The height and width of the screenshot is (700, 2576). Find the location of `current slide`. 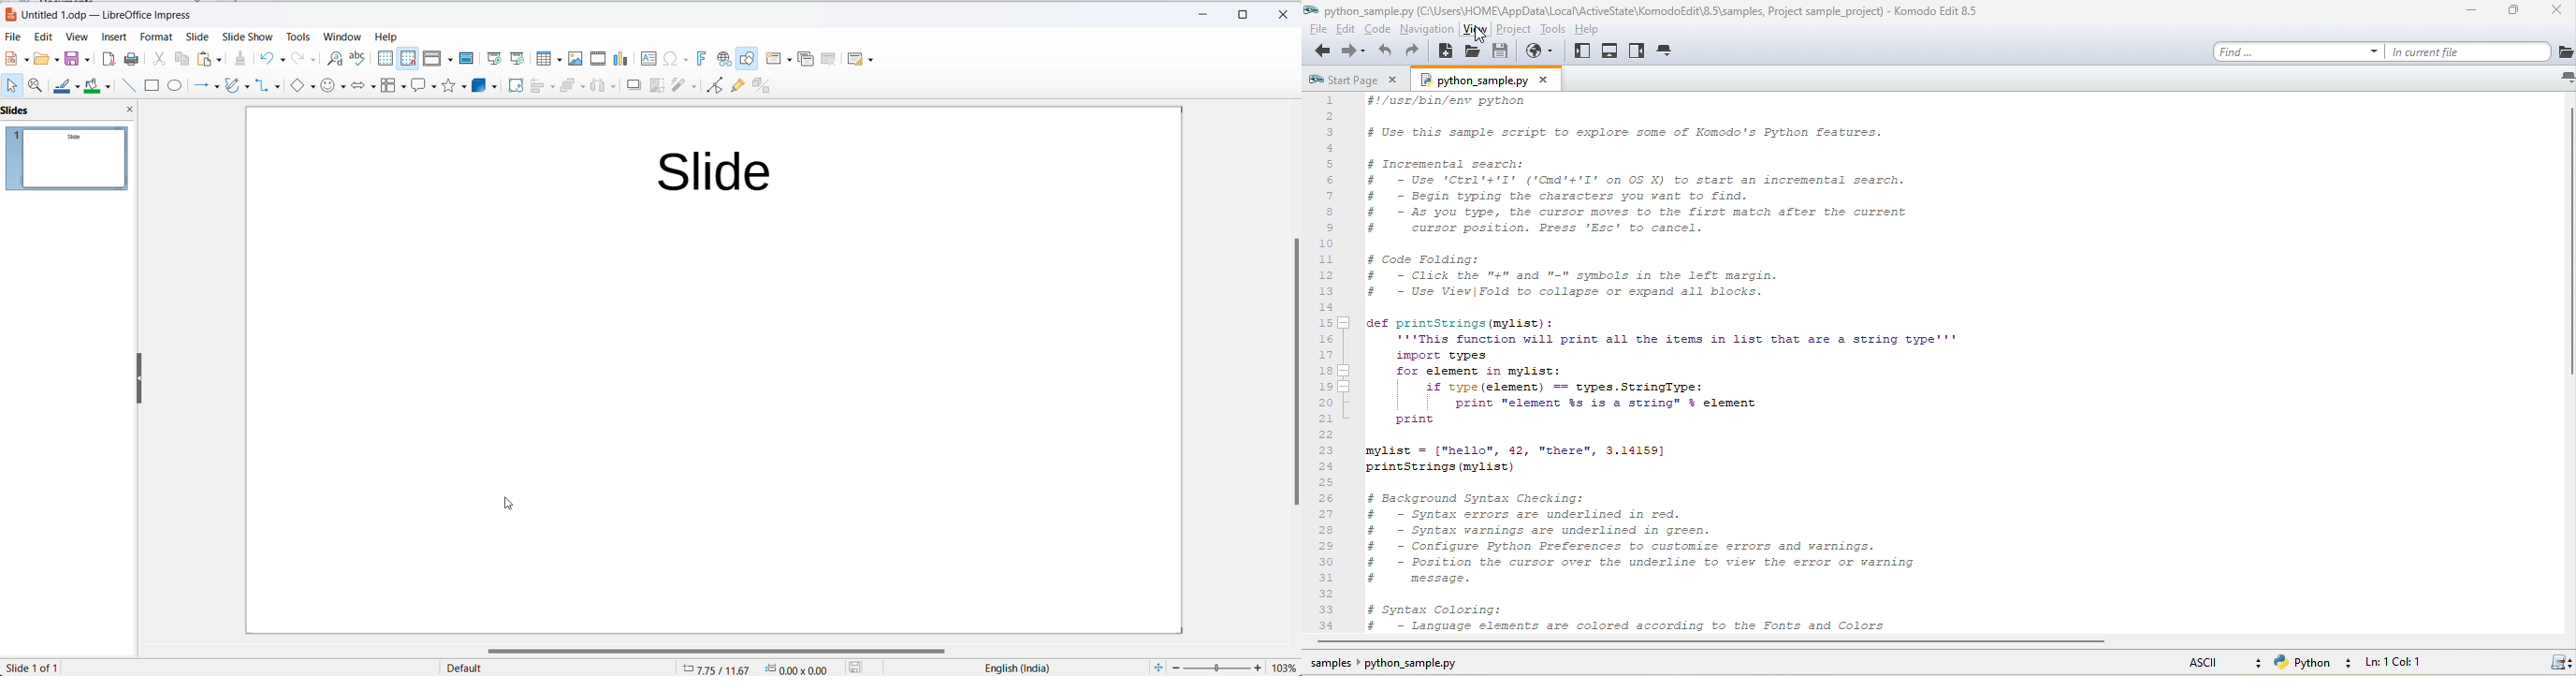

current slide is located at coordinates (711, 370).